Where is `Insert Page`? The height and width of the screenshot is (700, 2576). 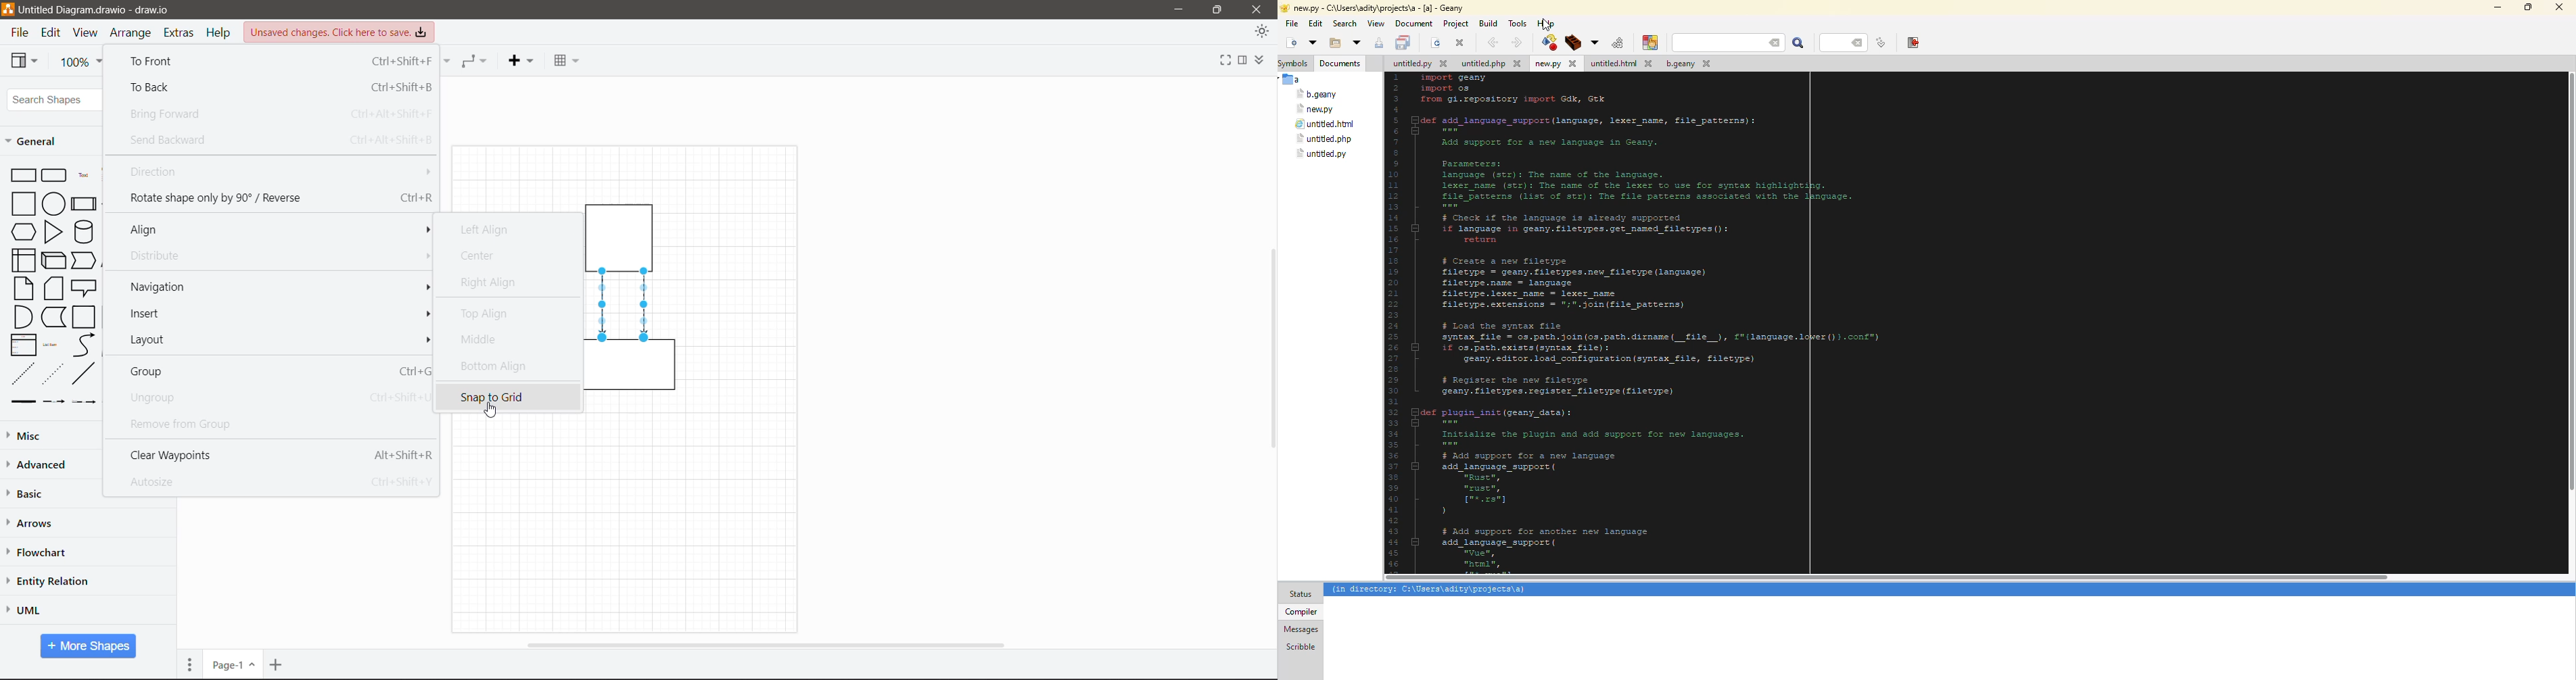 Insert Page is located at coordinates (278, 665).